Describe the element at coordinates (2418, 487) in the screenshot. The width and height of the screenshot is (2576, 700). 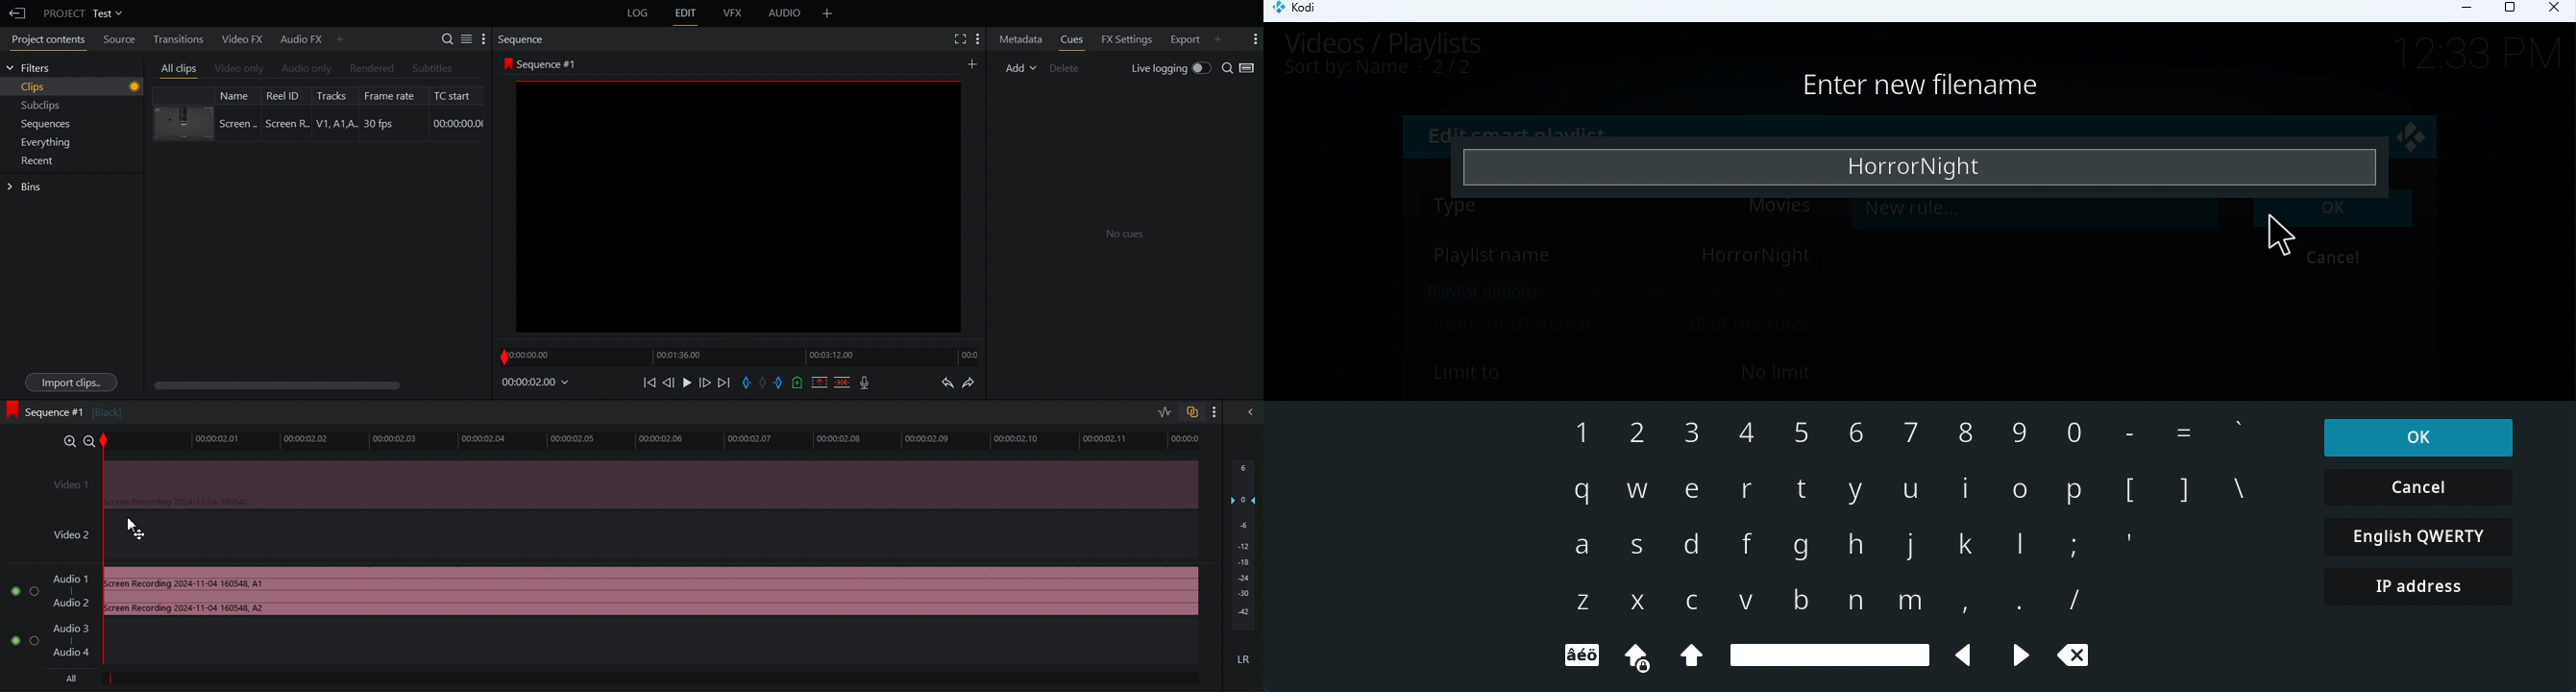
I see `Cancel` at that location.